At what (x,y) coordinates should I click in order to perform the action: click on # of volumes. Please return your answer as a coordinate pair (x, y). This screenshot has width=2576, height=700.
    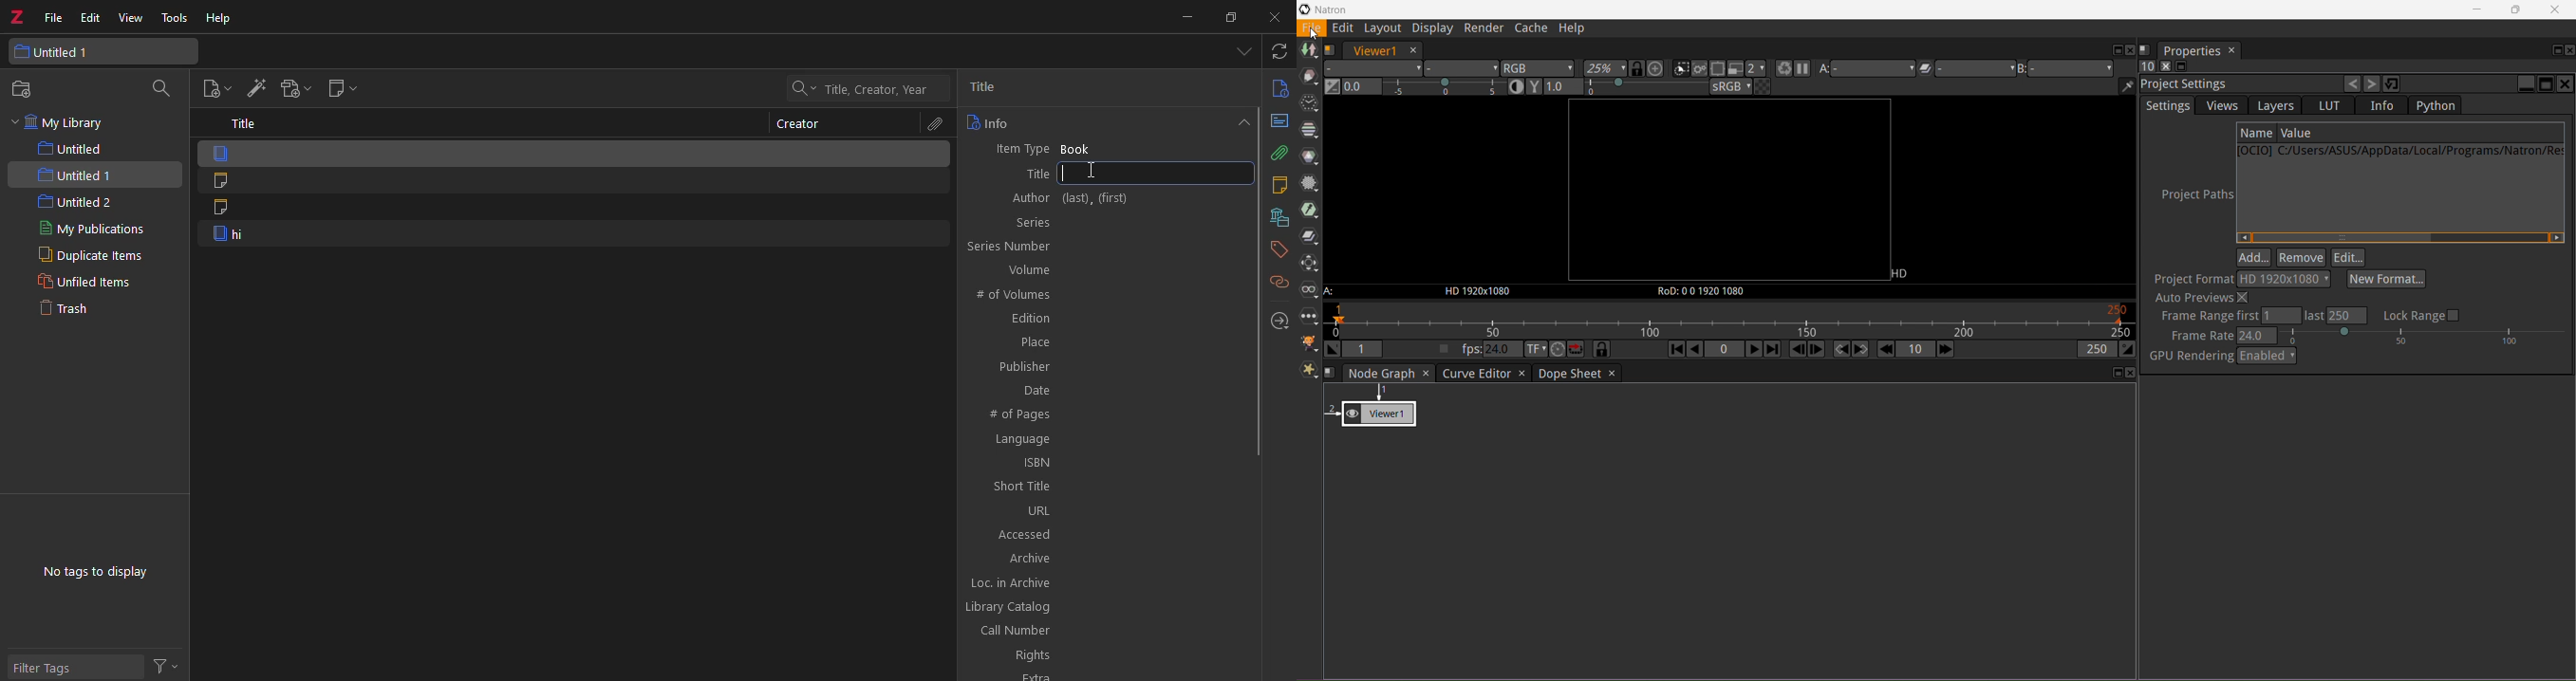
    Looking at the image, I should click on (1106, 293).